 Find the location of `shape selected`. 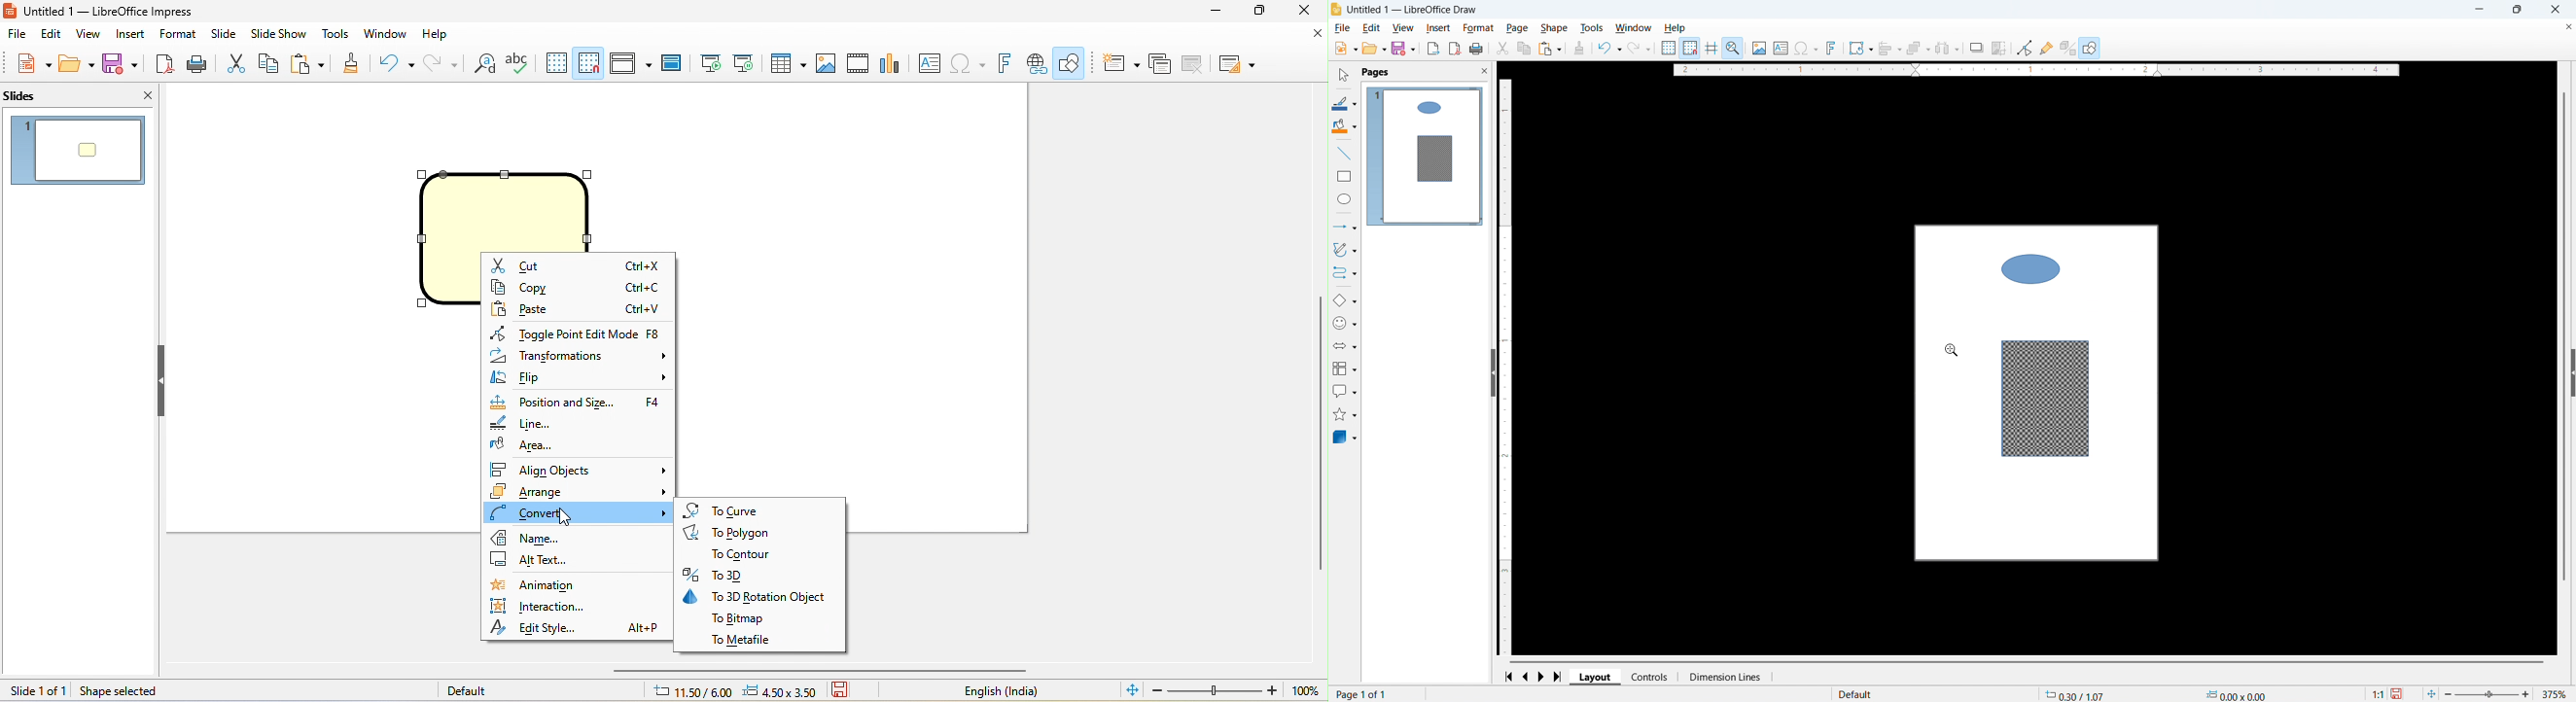

shape selected is located at coordinates (124, 691).